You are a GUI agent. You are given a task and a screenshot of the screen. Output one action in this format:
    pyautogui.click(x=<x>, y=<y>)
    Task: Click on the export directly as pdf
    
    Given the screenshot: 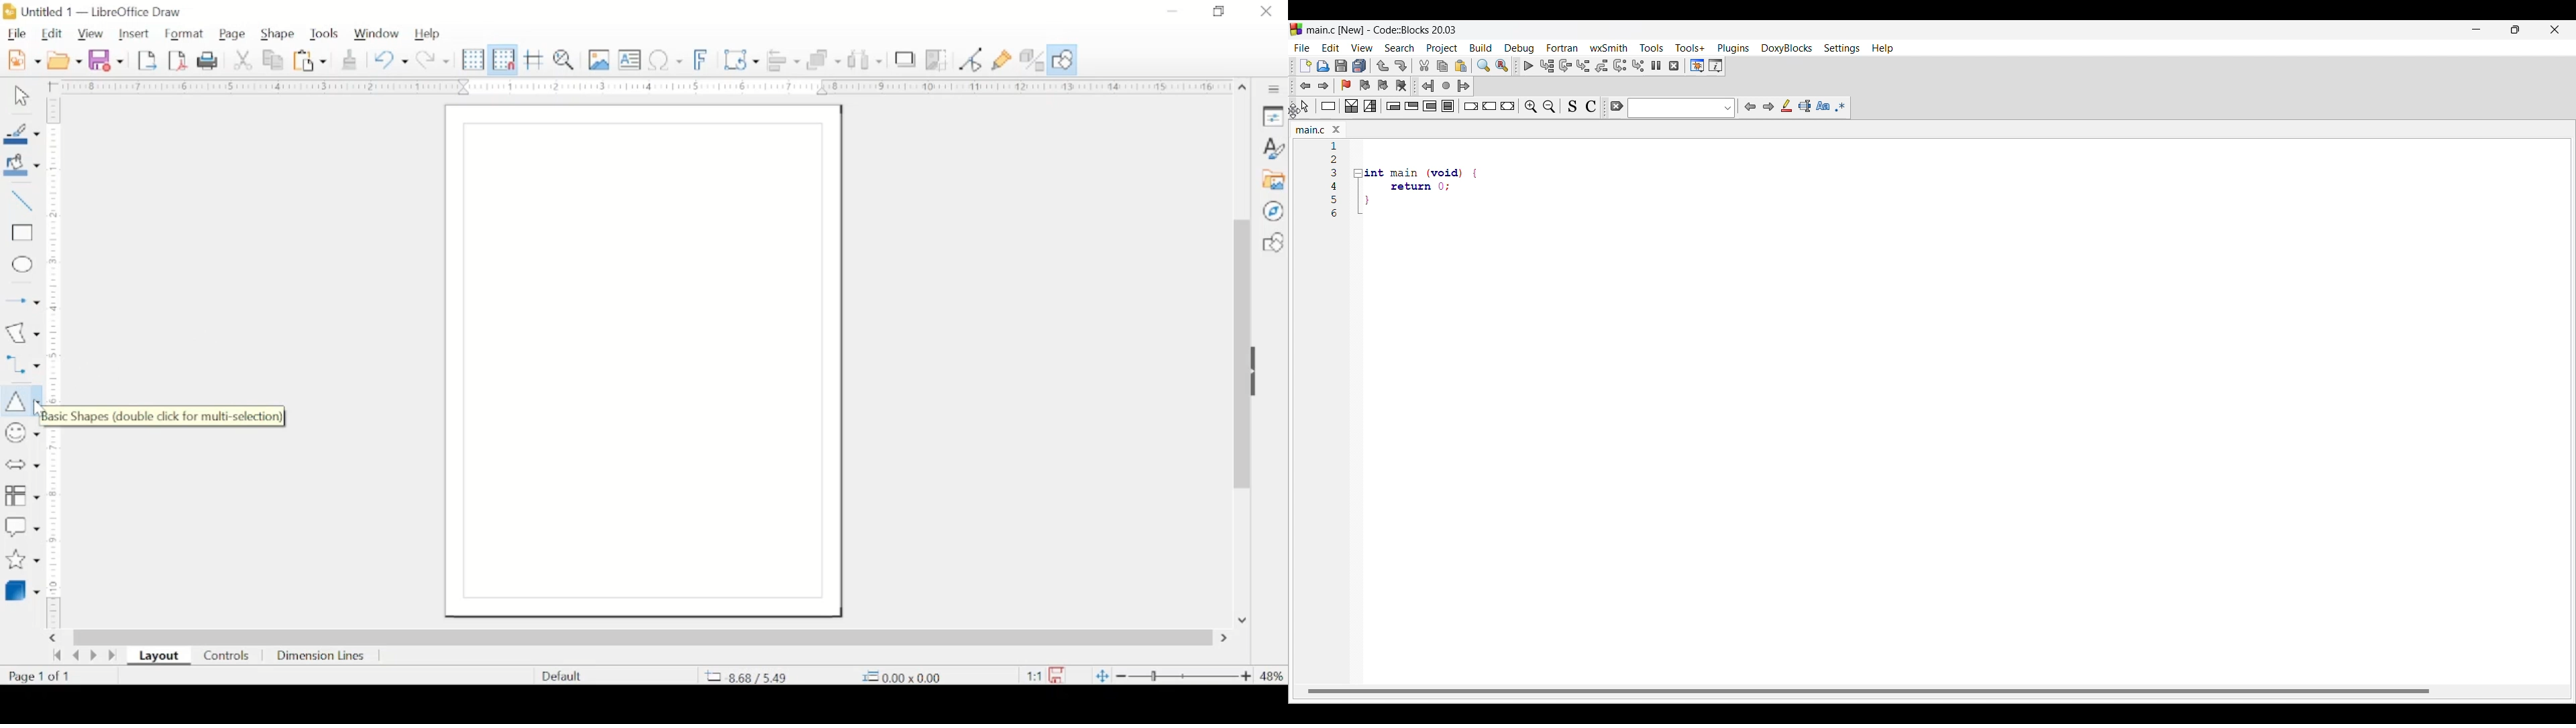 What is the action you would take?
    pyautogui.click(x=178, y=61)
    